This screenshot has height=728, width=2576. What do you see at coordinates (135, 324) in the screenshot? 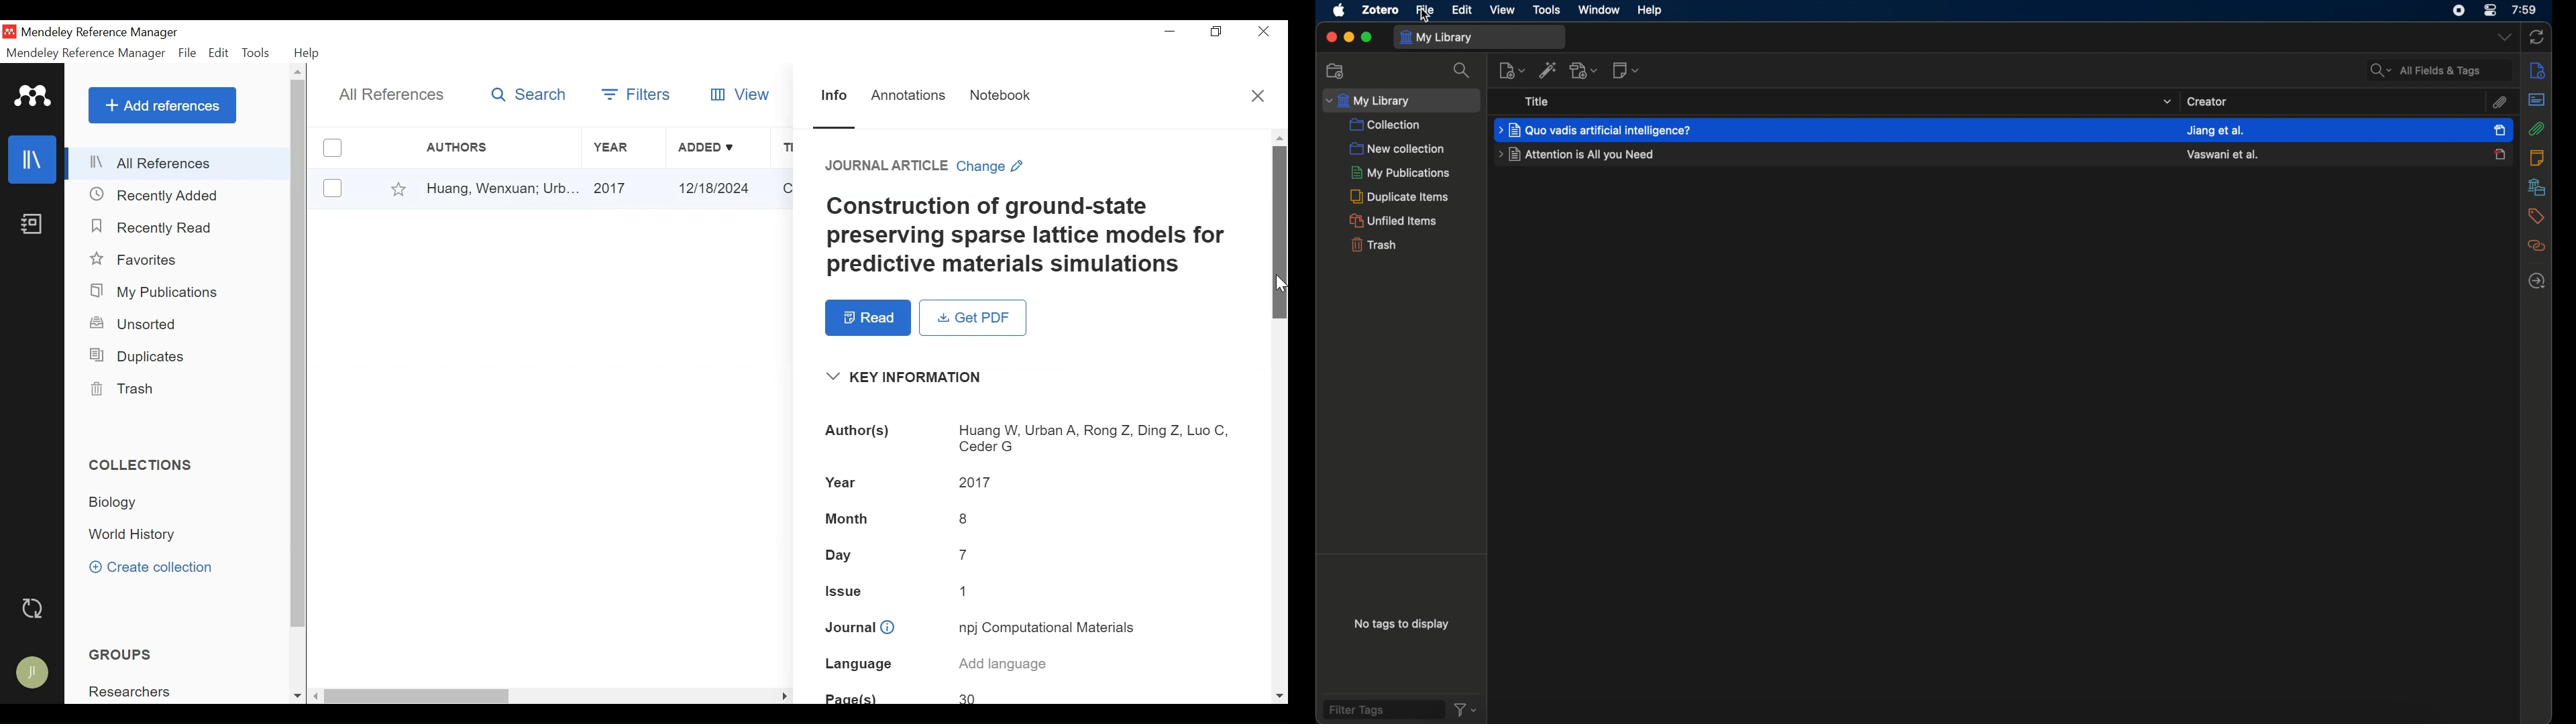
I see `Unsorted` at bounding box center [135, 324].